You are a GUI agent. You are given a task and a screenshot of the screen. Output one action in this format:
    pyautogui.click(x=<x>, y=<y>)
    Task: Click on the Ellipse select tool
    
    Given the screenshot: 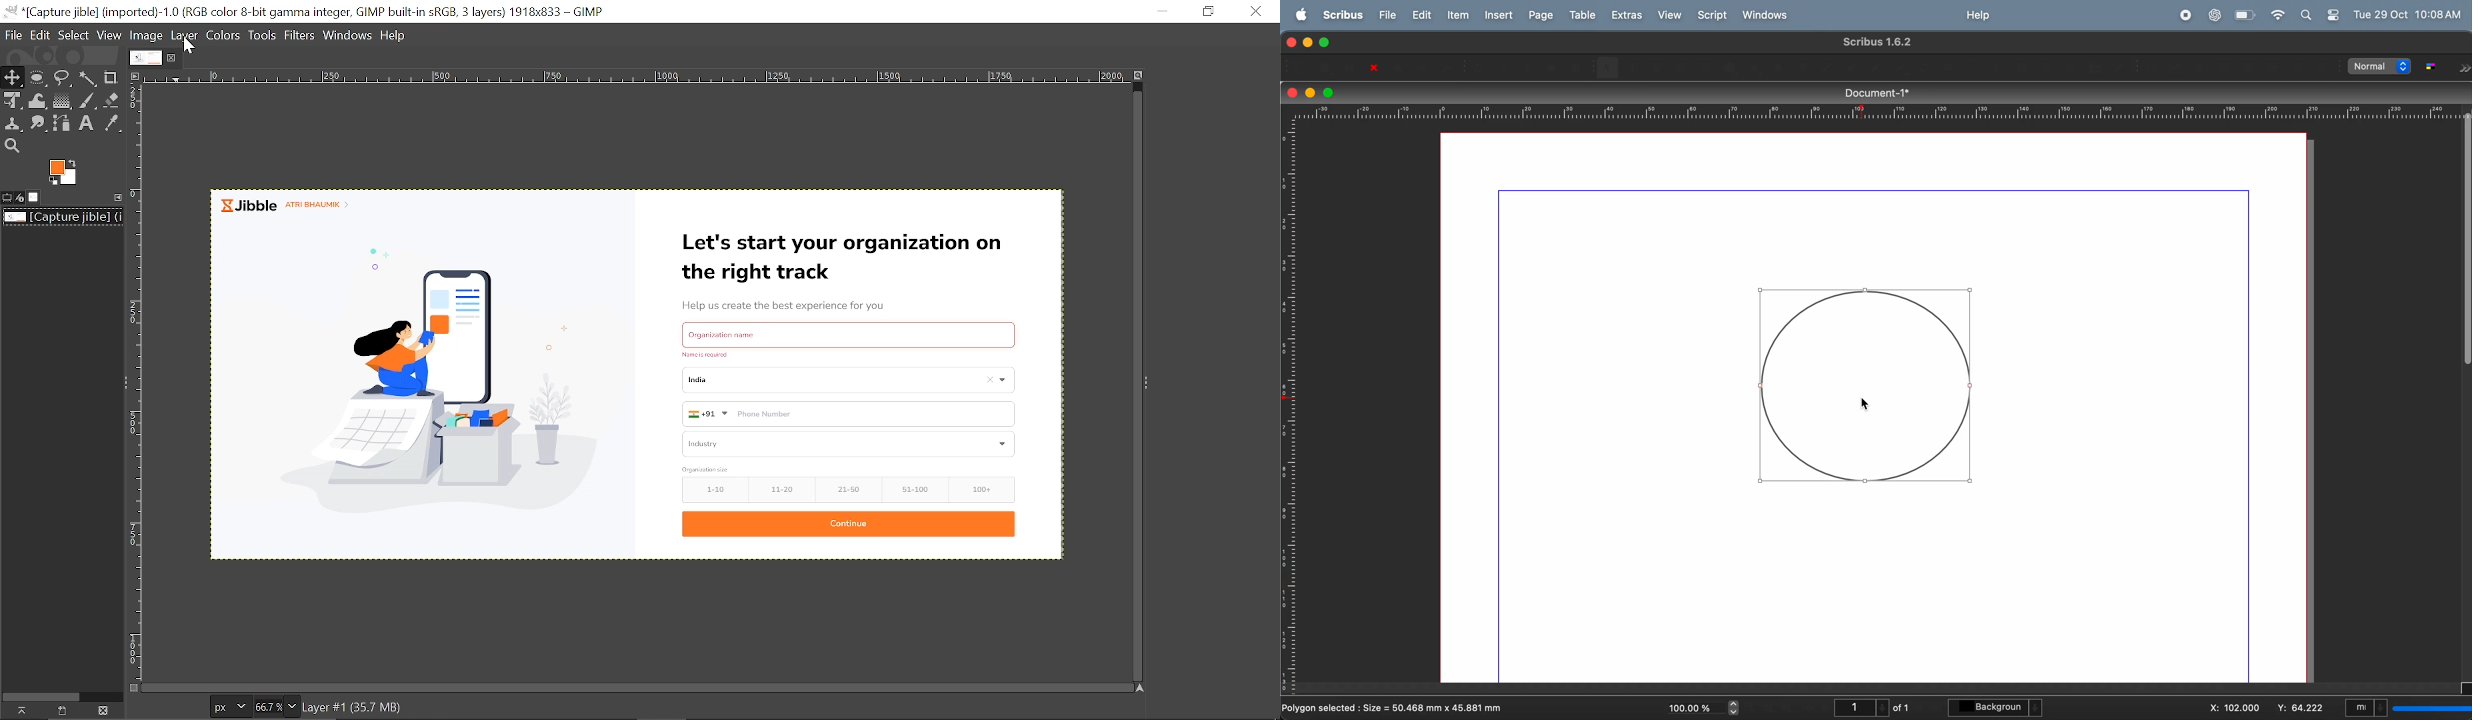 What is the action you would take?
    pyautogui.click(x=38, y=78)
    